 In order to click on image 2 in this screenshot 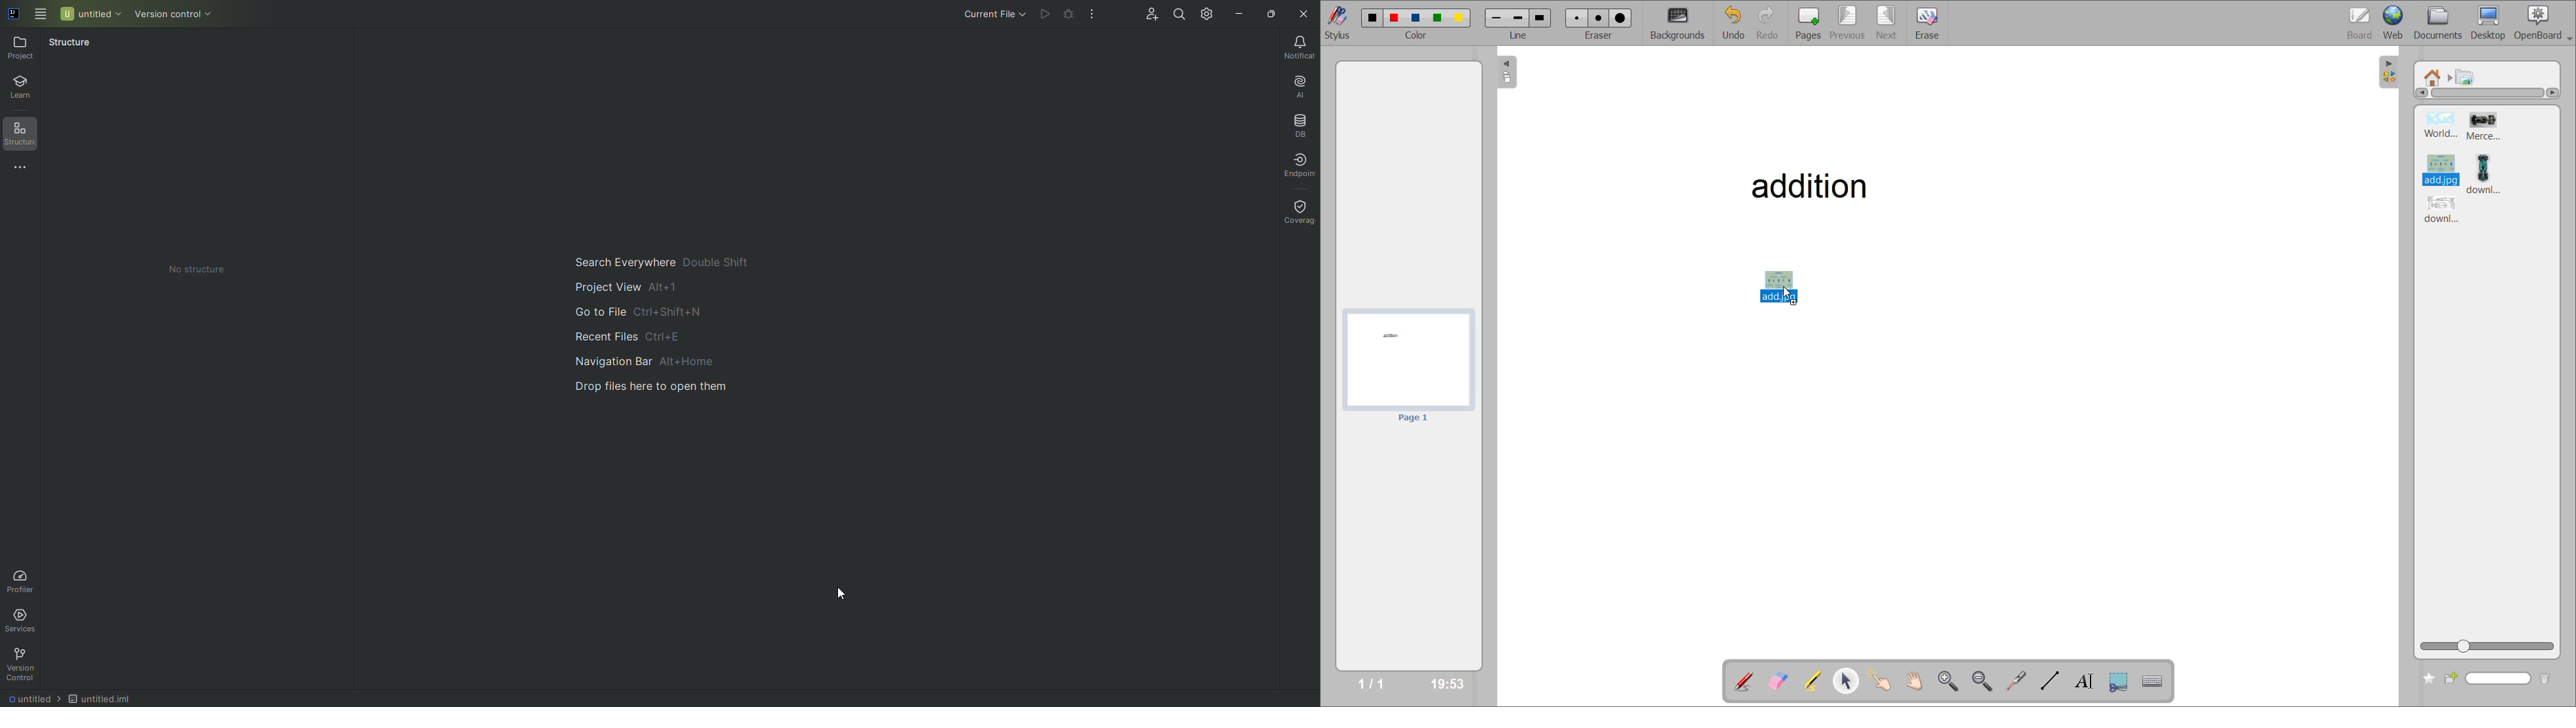, I will do `click(2488, 127)`.